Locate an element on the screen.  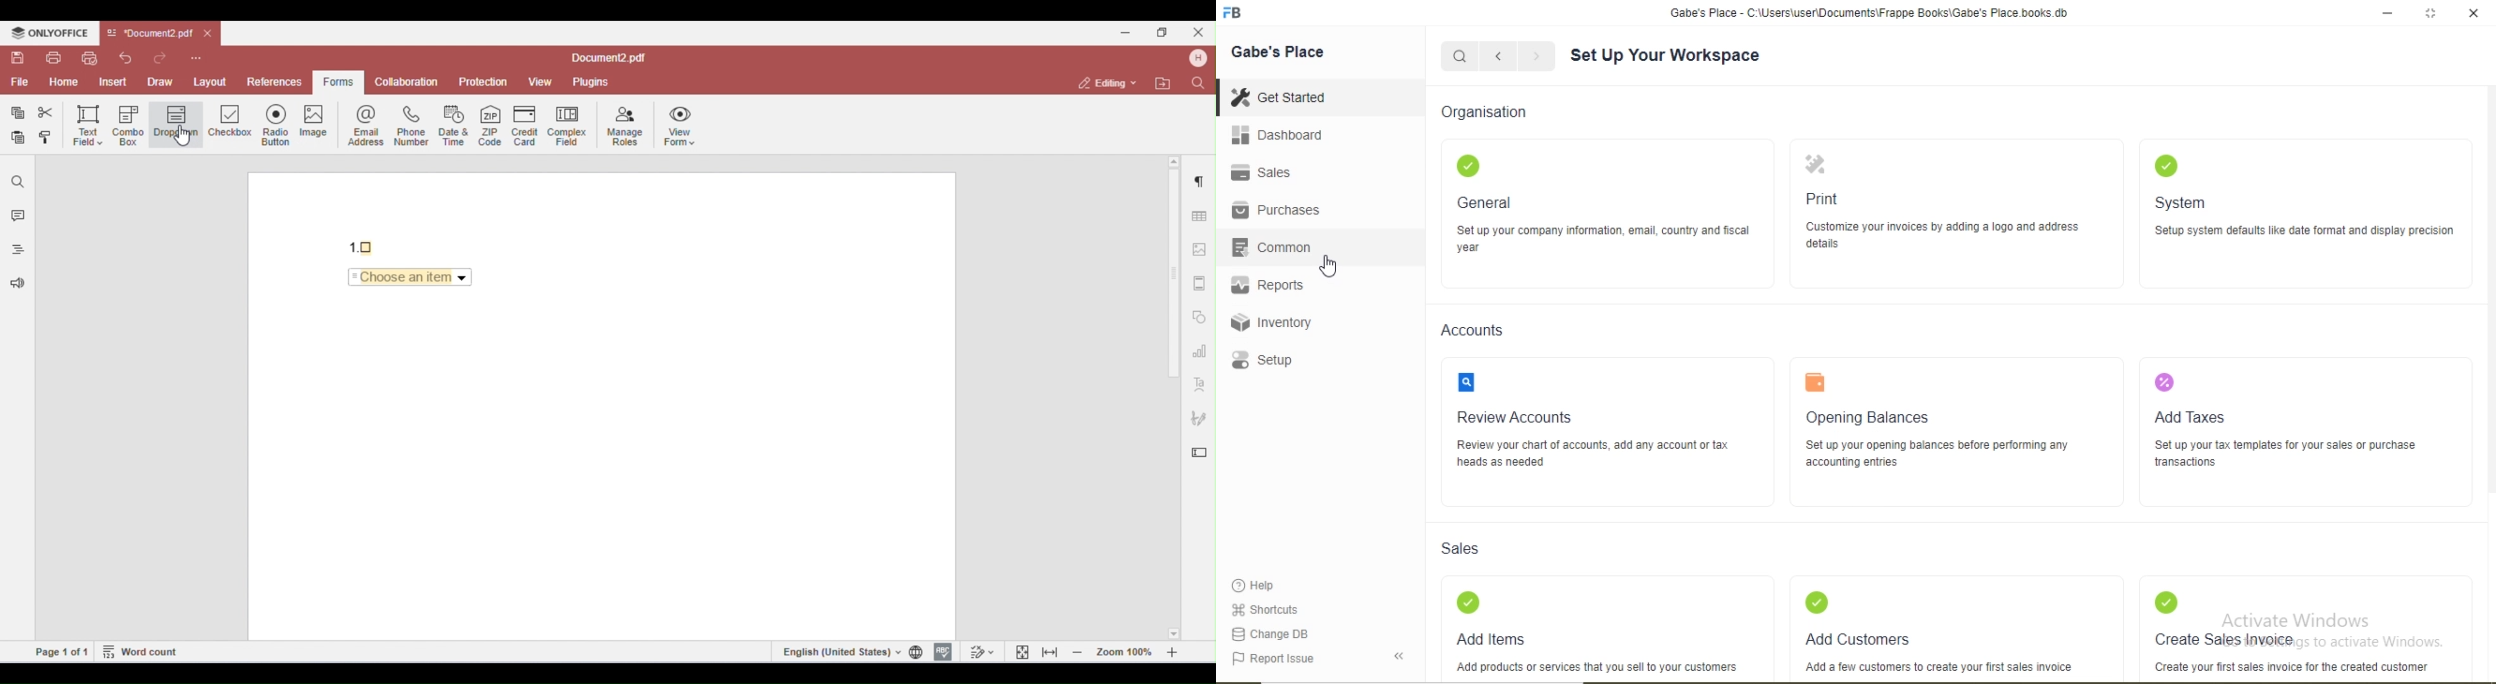
Set Up Your Workspace is located at coordinates (1667, 55).